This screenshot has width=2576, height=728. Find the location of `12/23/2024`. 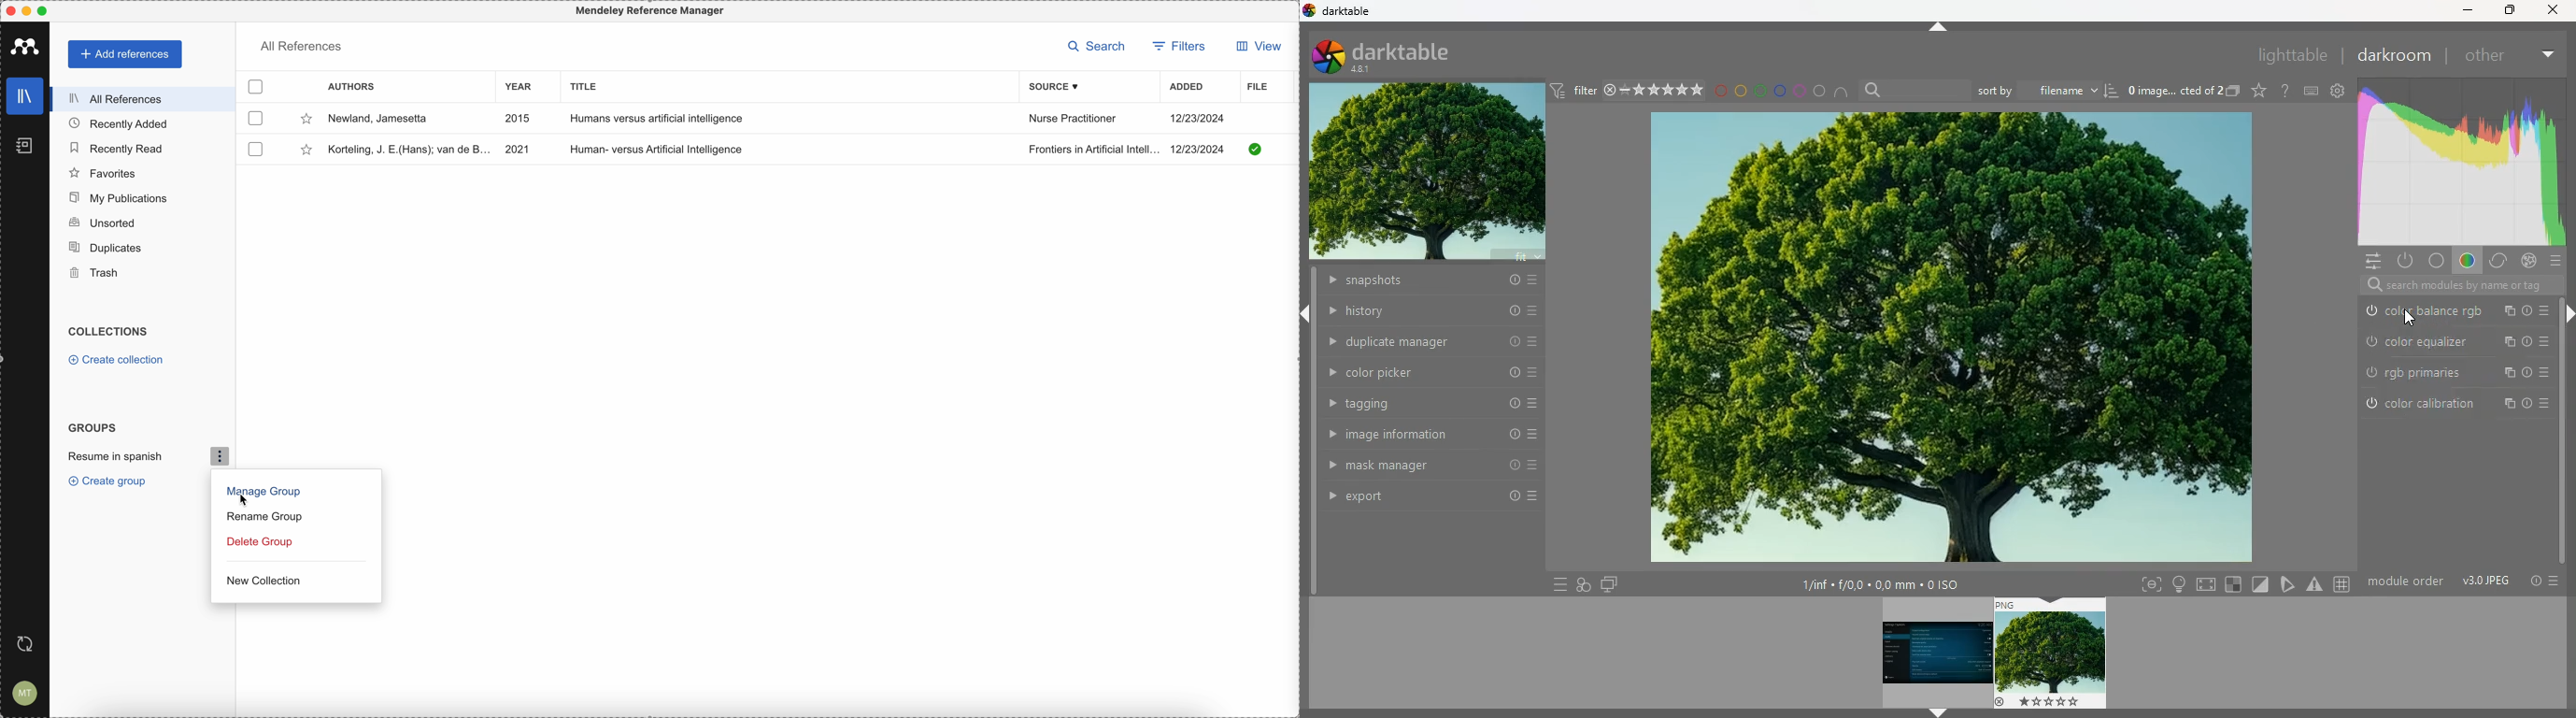

12/23/2024 is located at coordinates (1201, 149).